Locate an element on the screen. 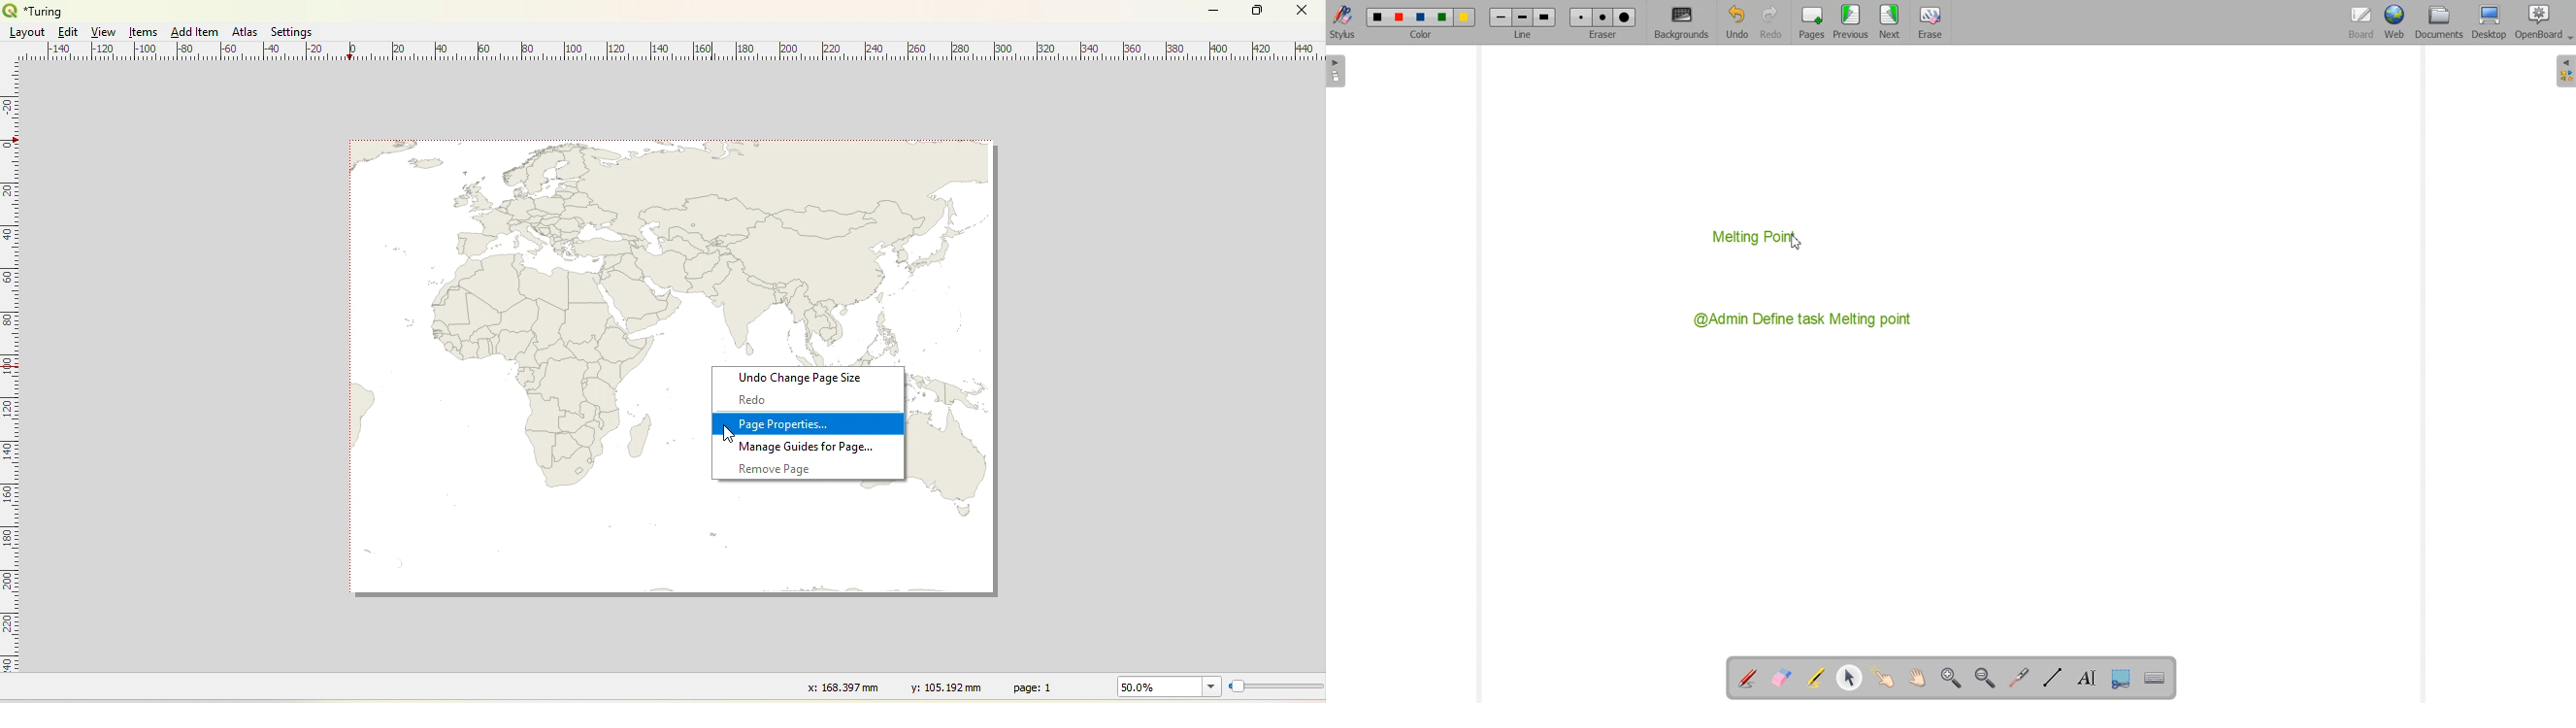 Image resolution: width=2576 pixels, height=728 pixels. Redo is located at coordinates (1770, 22).